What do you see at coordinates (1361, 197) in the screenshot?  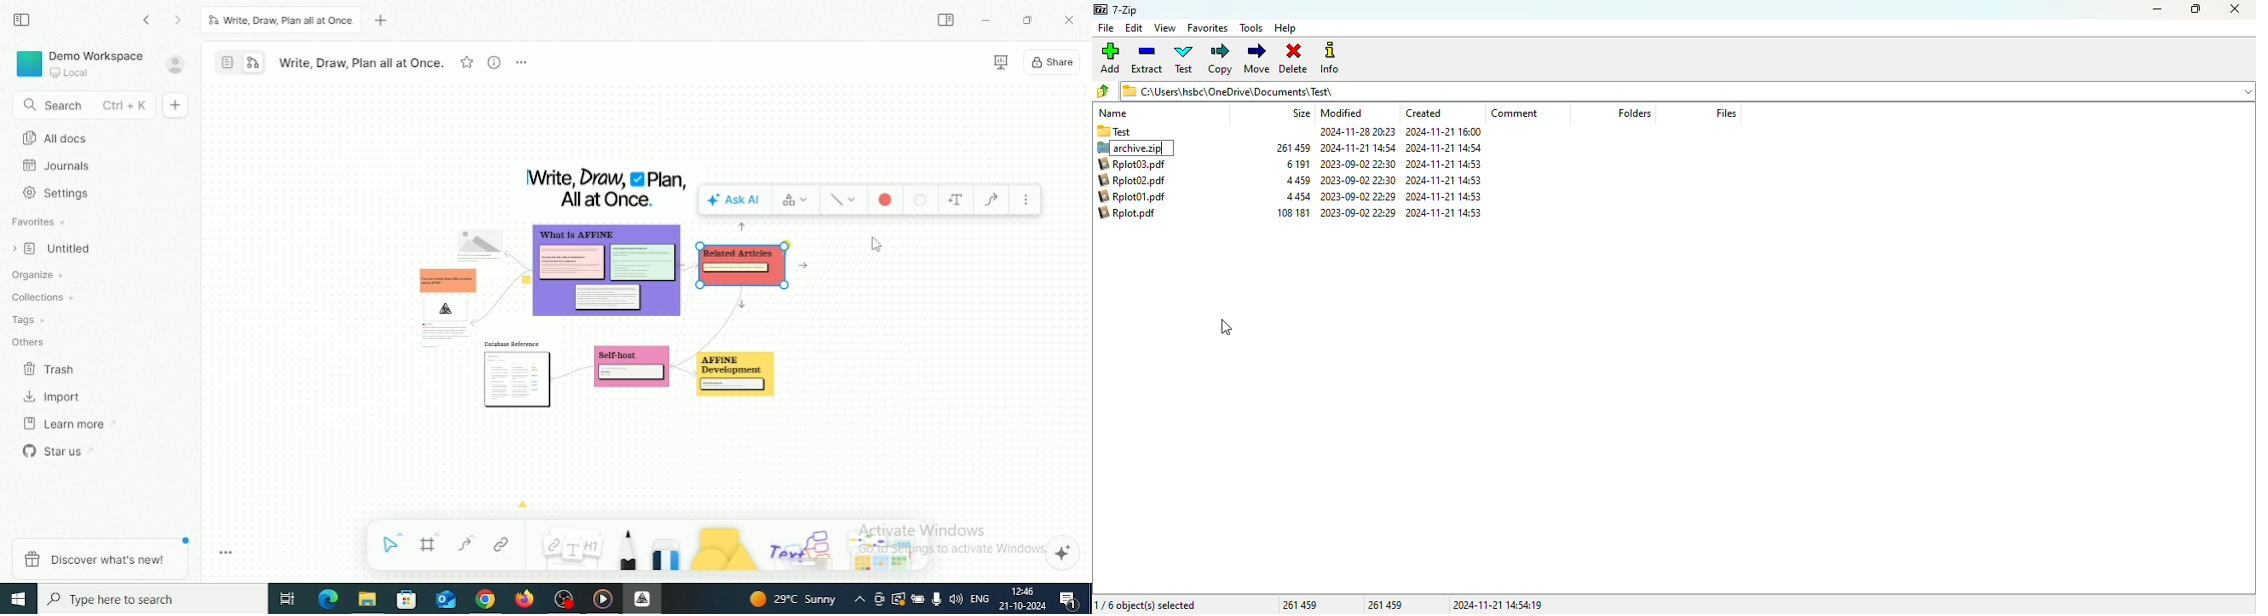 I see `2023-09-02 22:29` at bounding box center [1361, 197].